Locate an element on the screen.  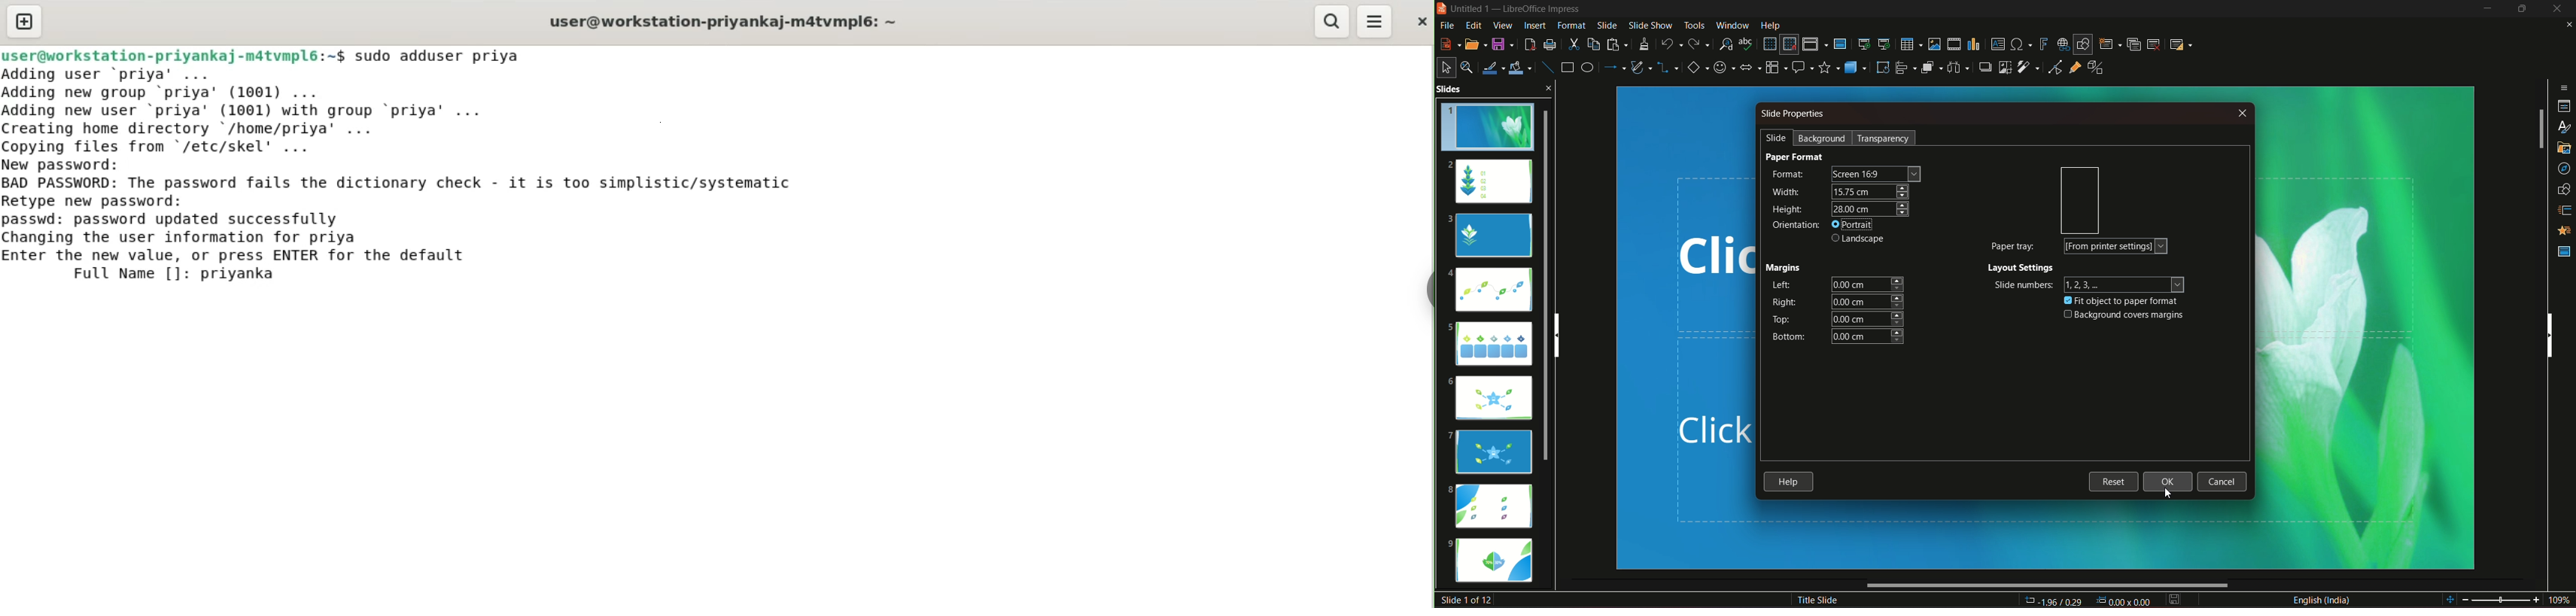
close is located at coordinates (2558, 9).